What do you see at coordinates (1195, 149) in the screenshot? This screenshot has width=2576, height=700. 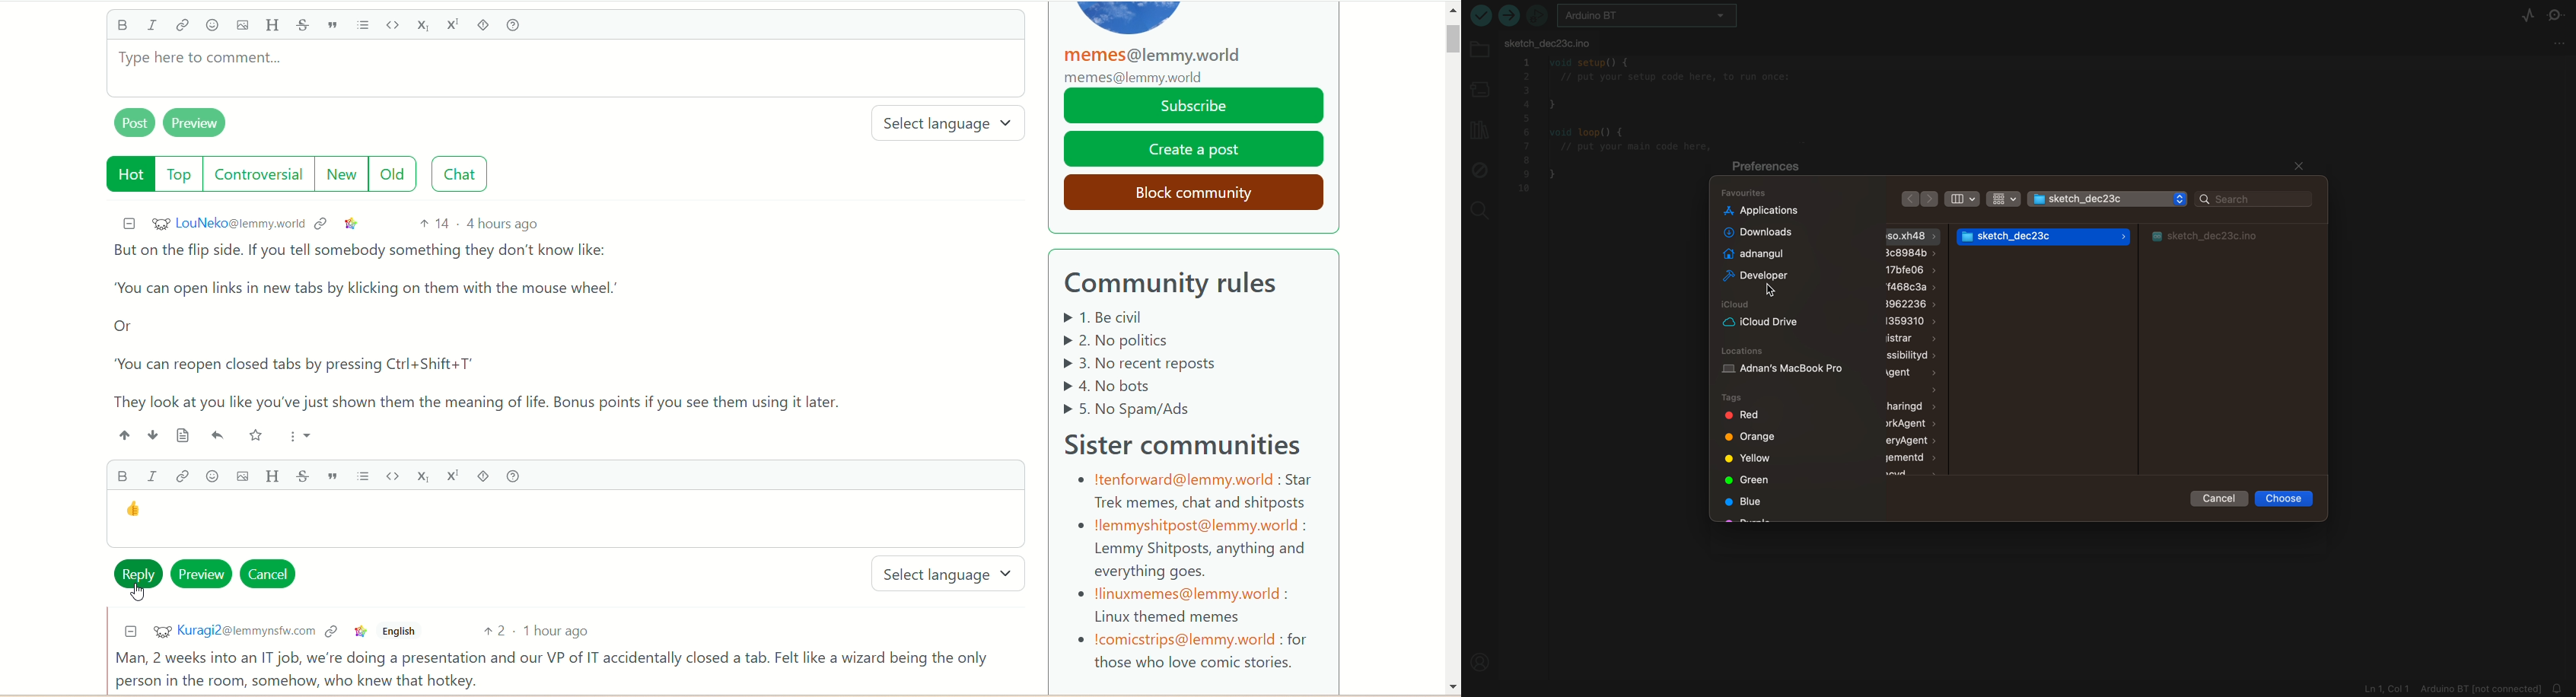 I see `create a post` at bounding box center [1195, 149].